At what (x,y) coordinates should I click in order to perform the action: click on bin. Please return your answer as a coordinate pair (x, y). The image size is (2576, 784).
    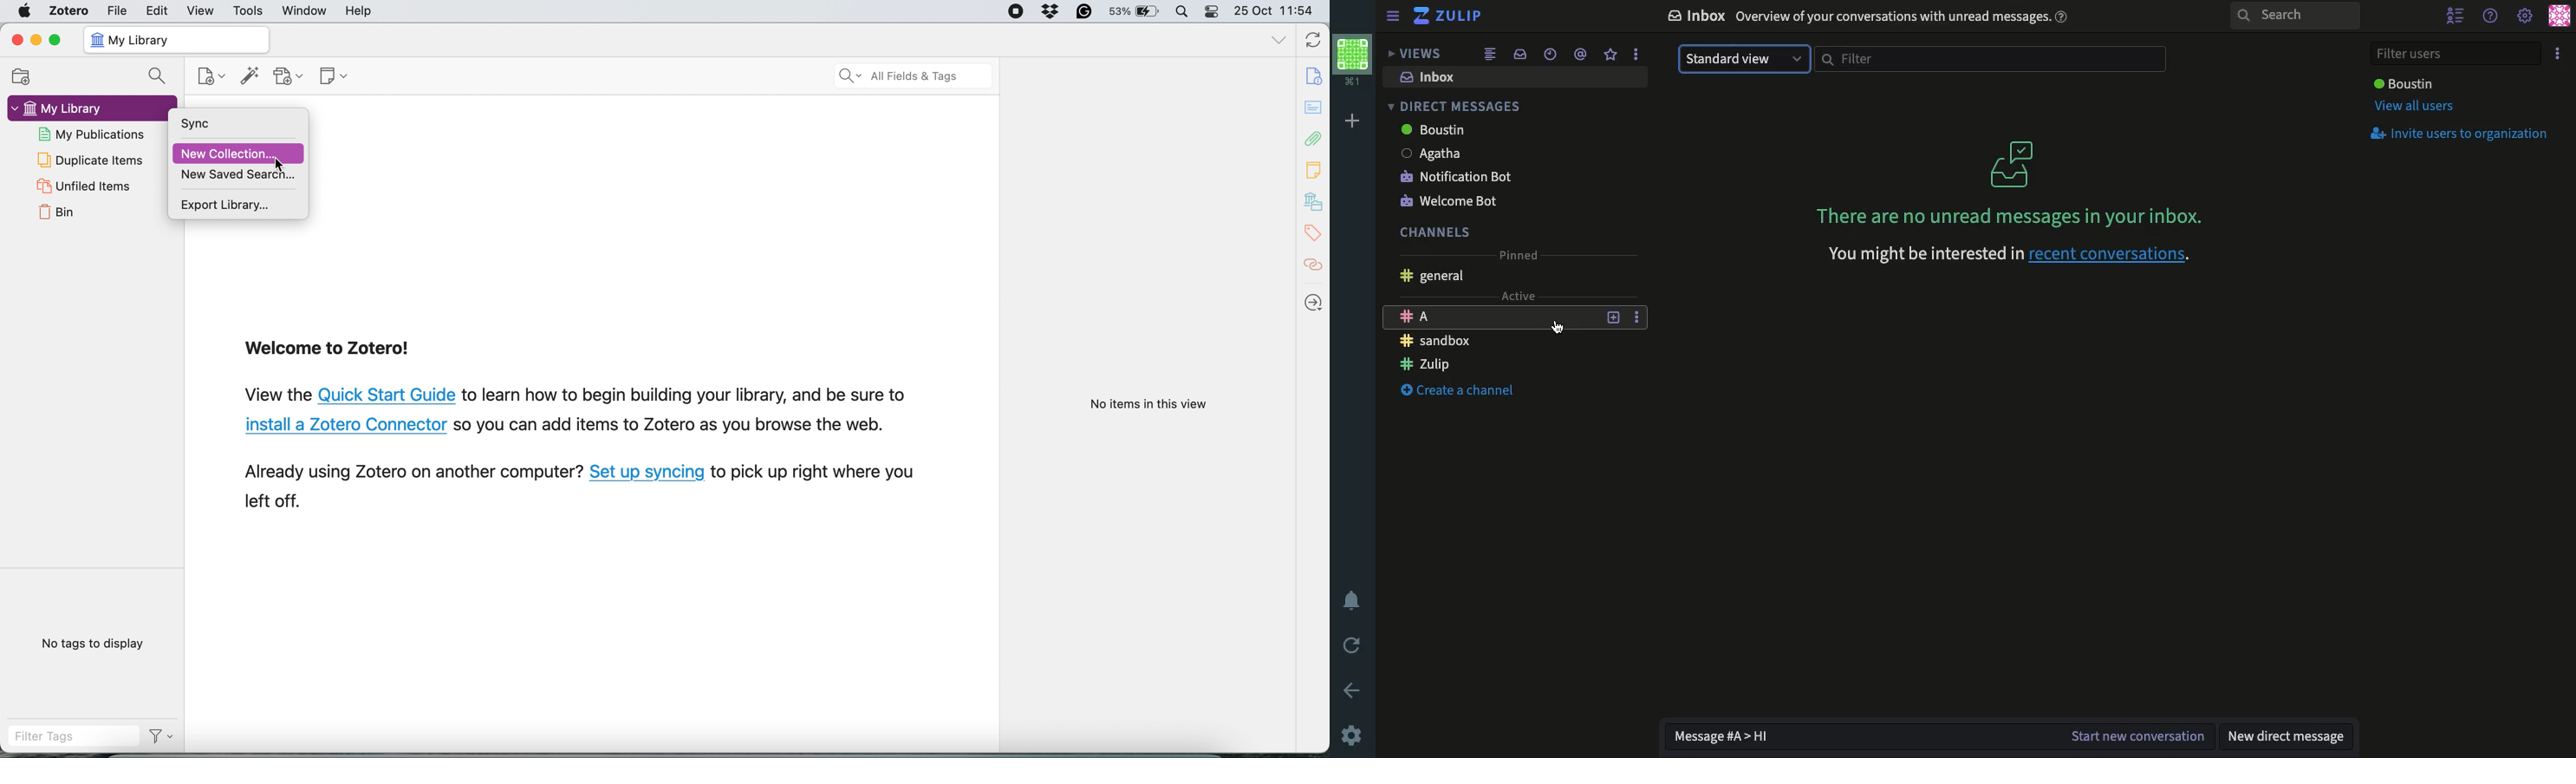
    Looking at the image, I should click on (56, 215).